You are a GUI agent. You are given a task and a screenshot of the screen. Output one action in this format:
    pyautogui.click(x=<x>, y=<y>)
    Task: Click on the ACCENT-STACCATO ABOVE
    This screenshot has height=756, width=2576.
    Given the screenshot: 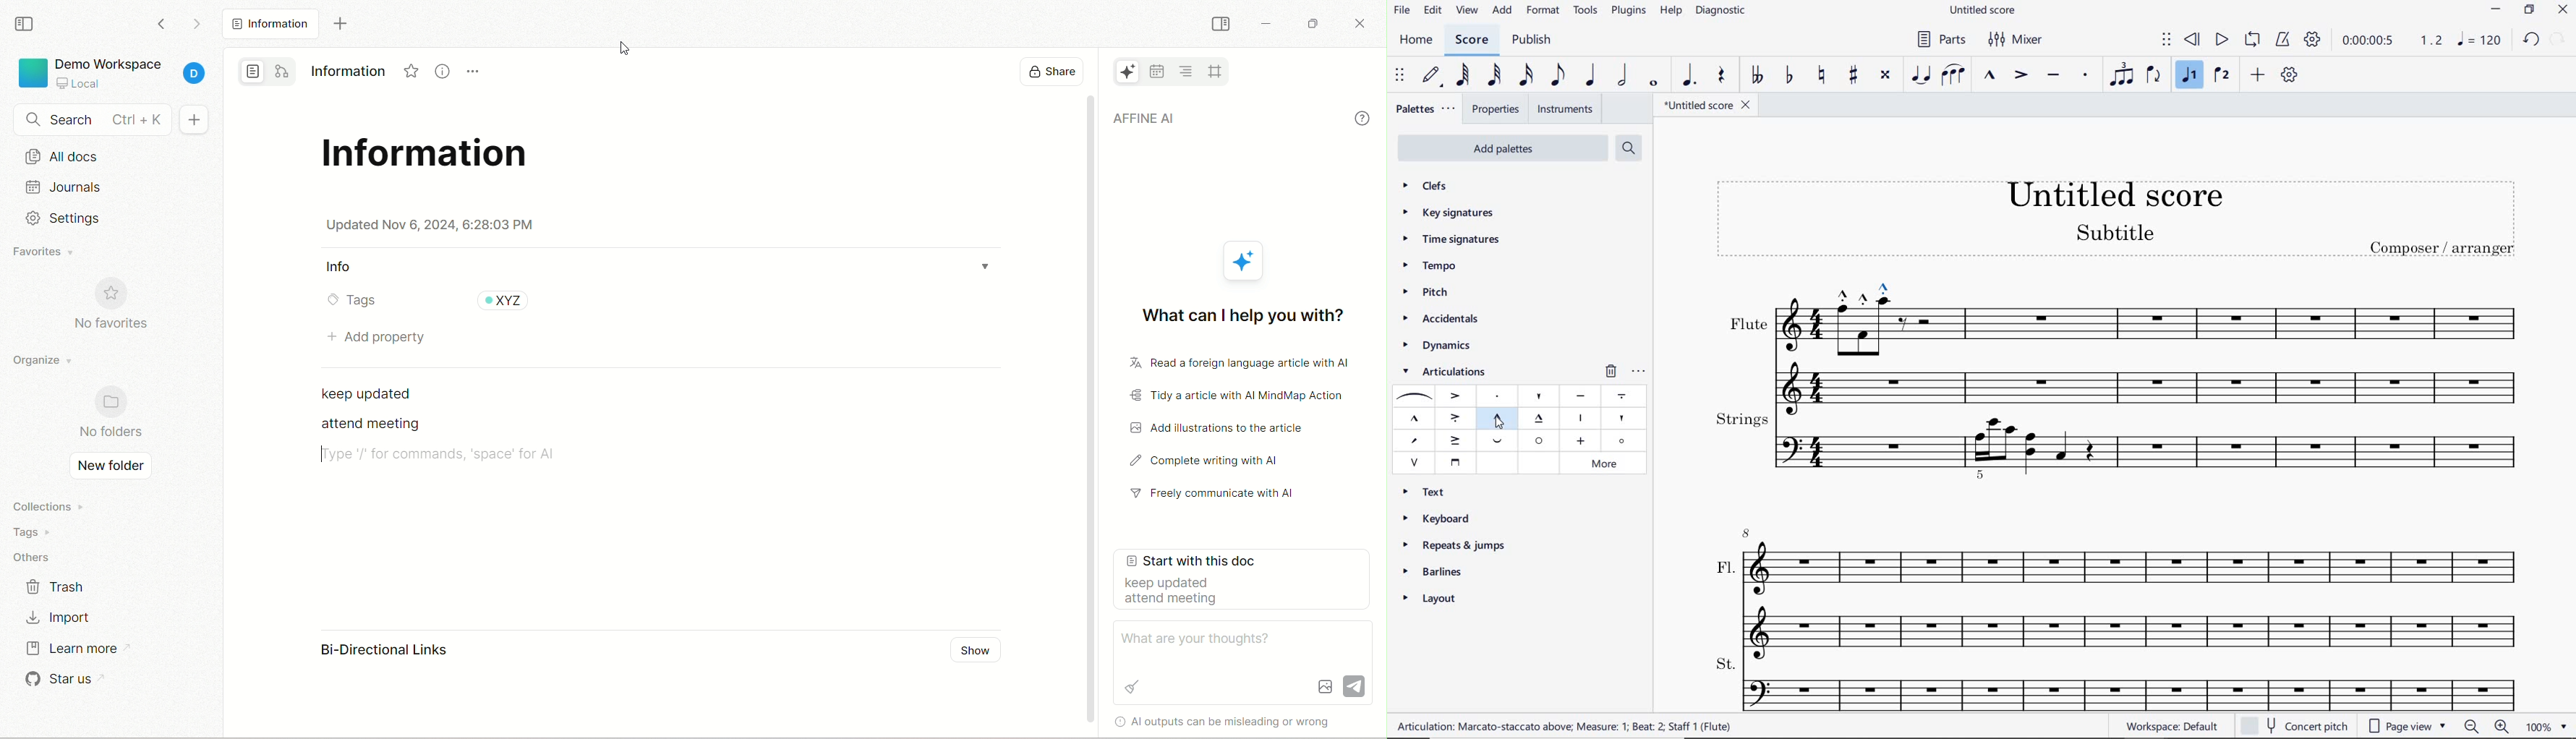 What is the action you would take?
    pyautogui.click(x=1455, y=417)
    